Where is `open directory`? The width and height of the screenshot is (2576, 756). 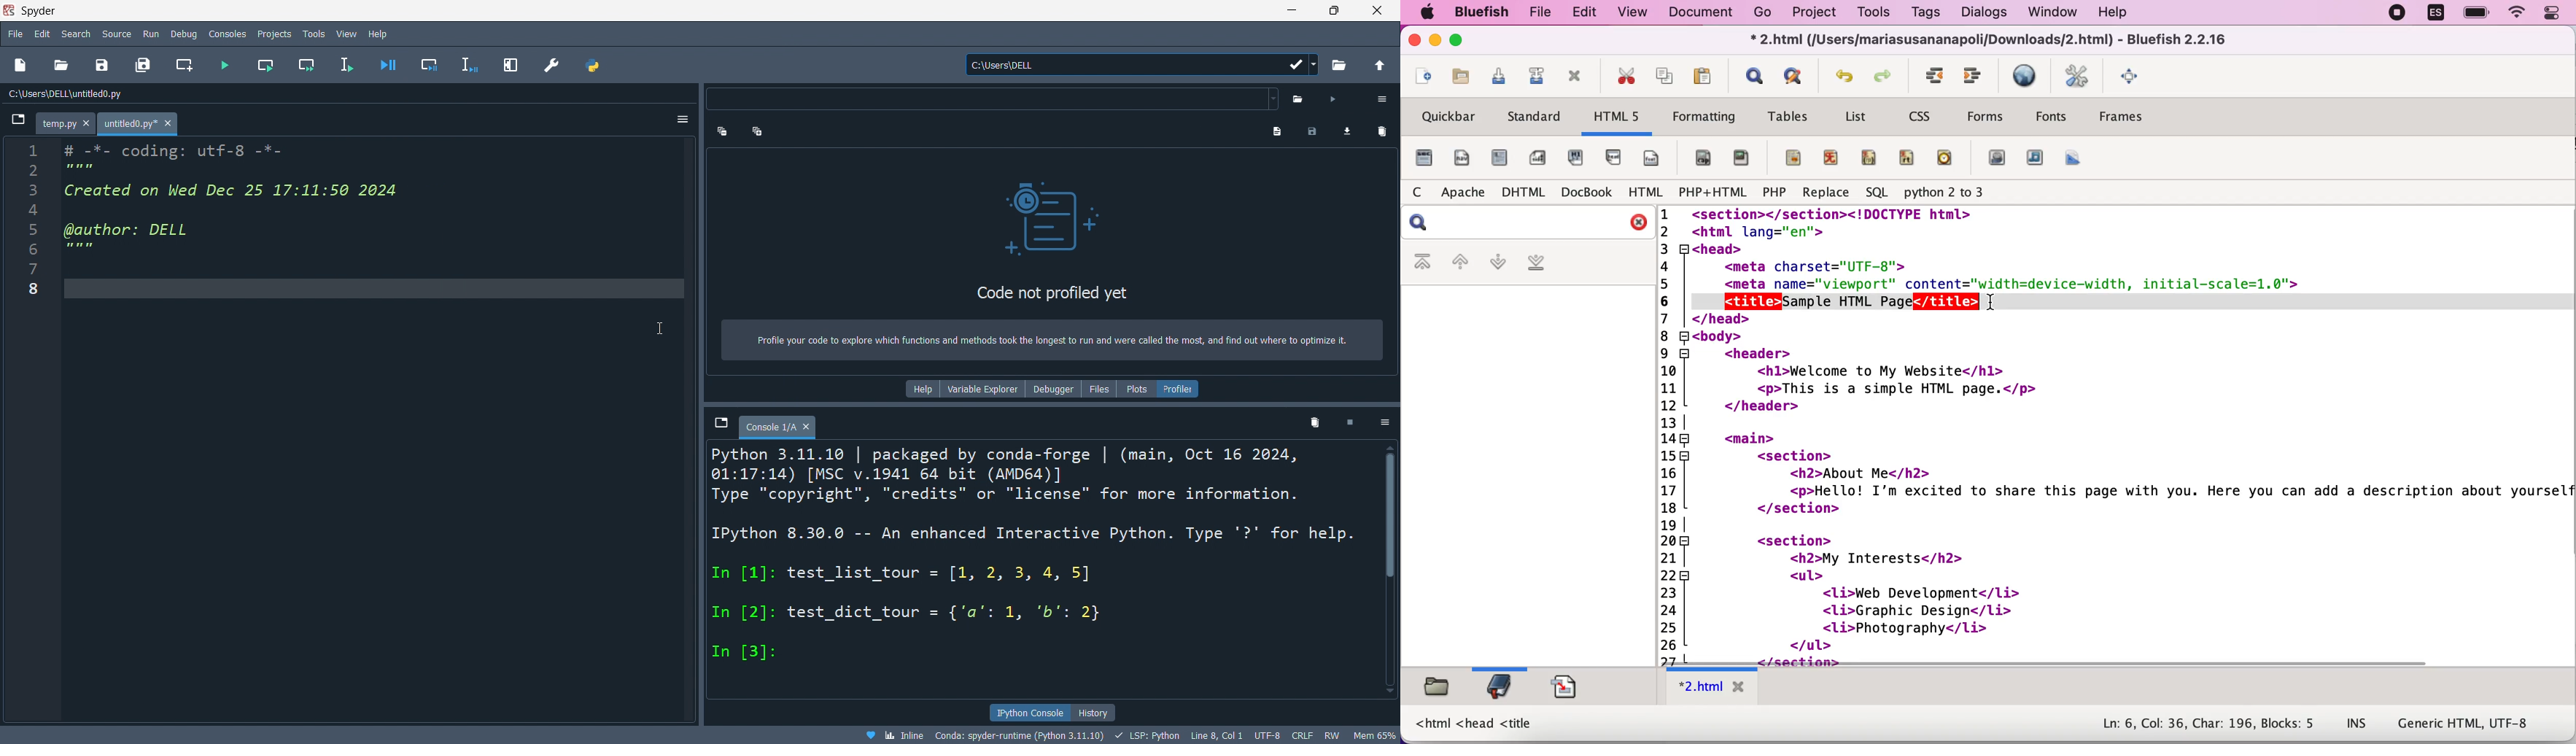
open directory is located at coordinates (1339, 64).